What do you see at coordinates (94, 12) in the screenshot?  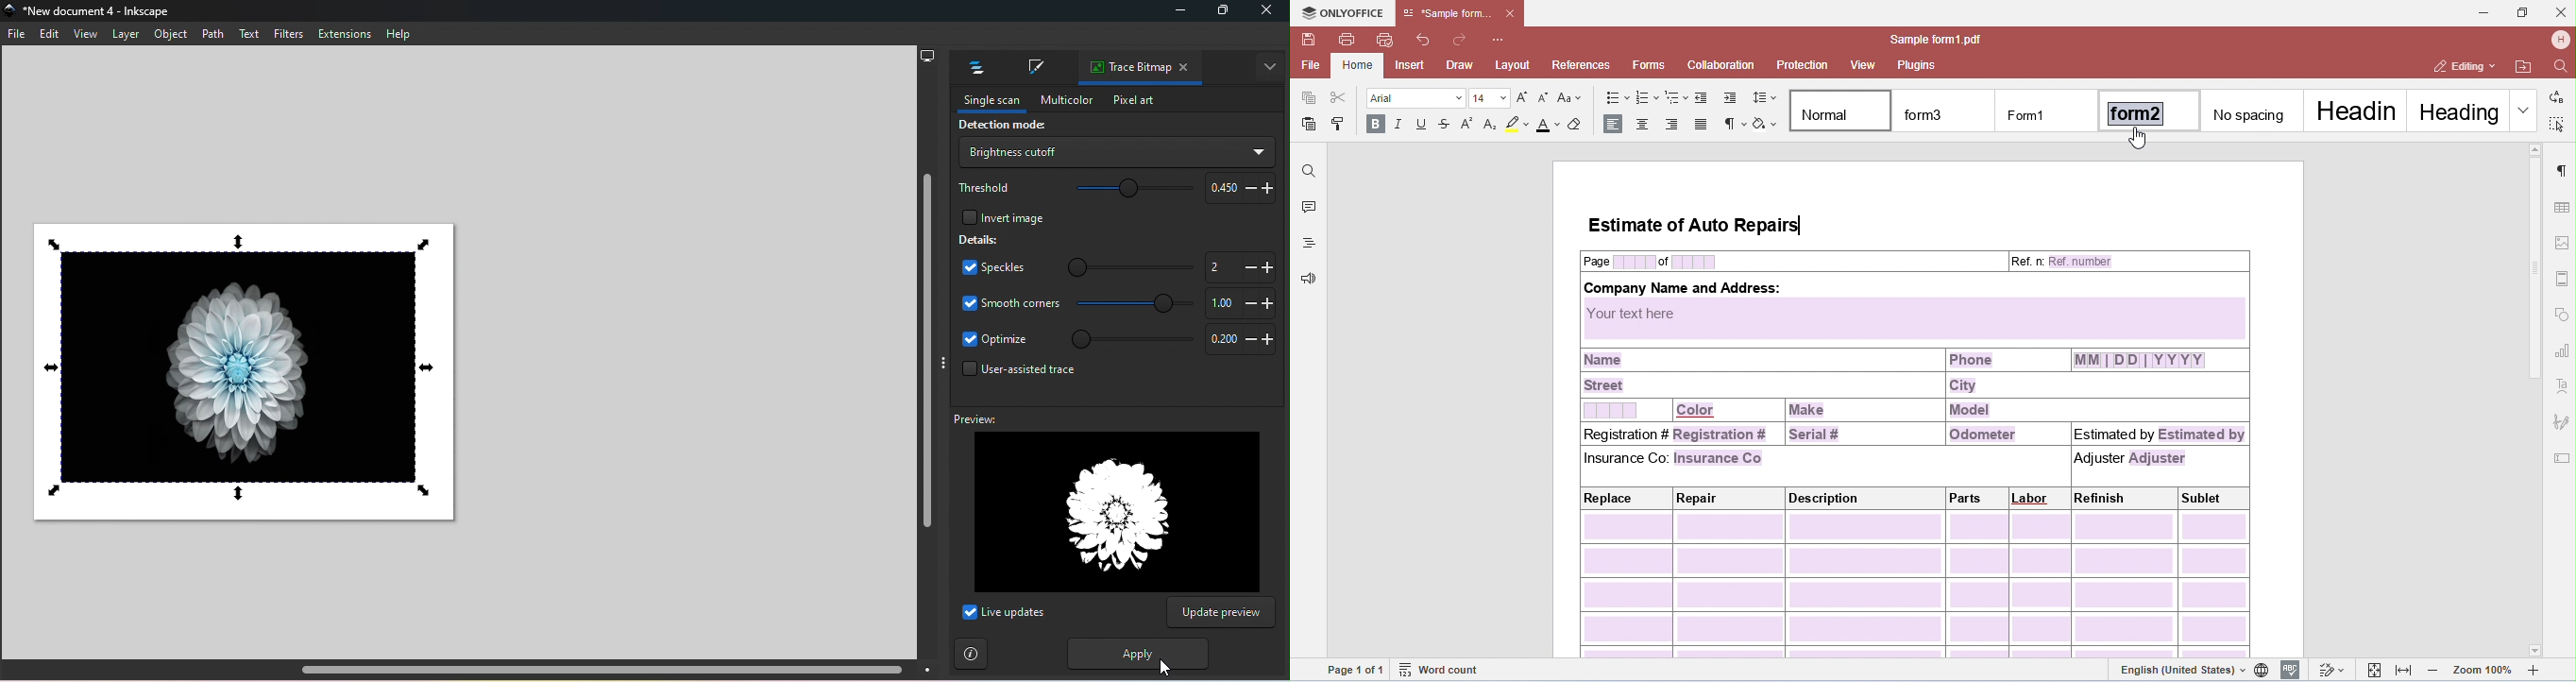 I see `File name` at bounding box center [94, 12].